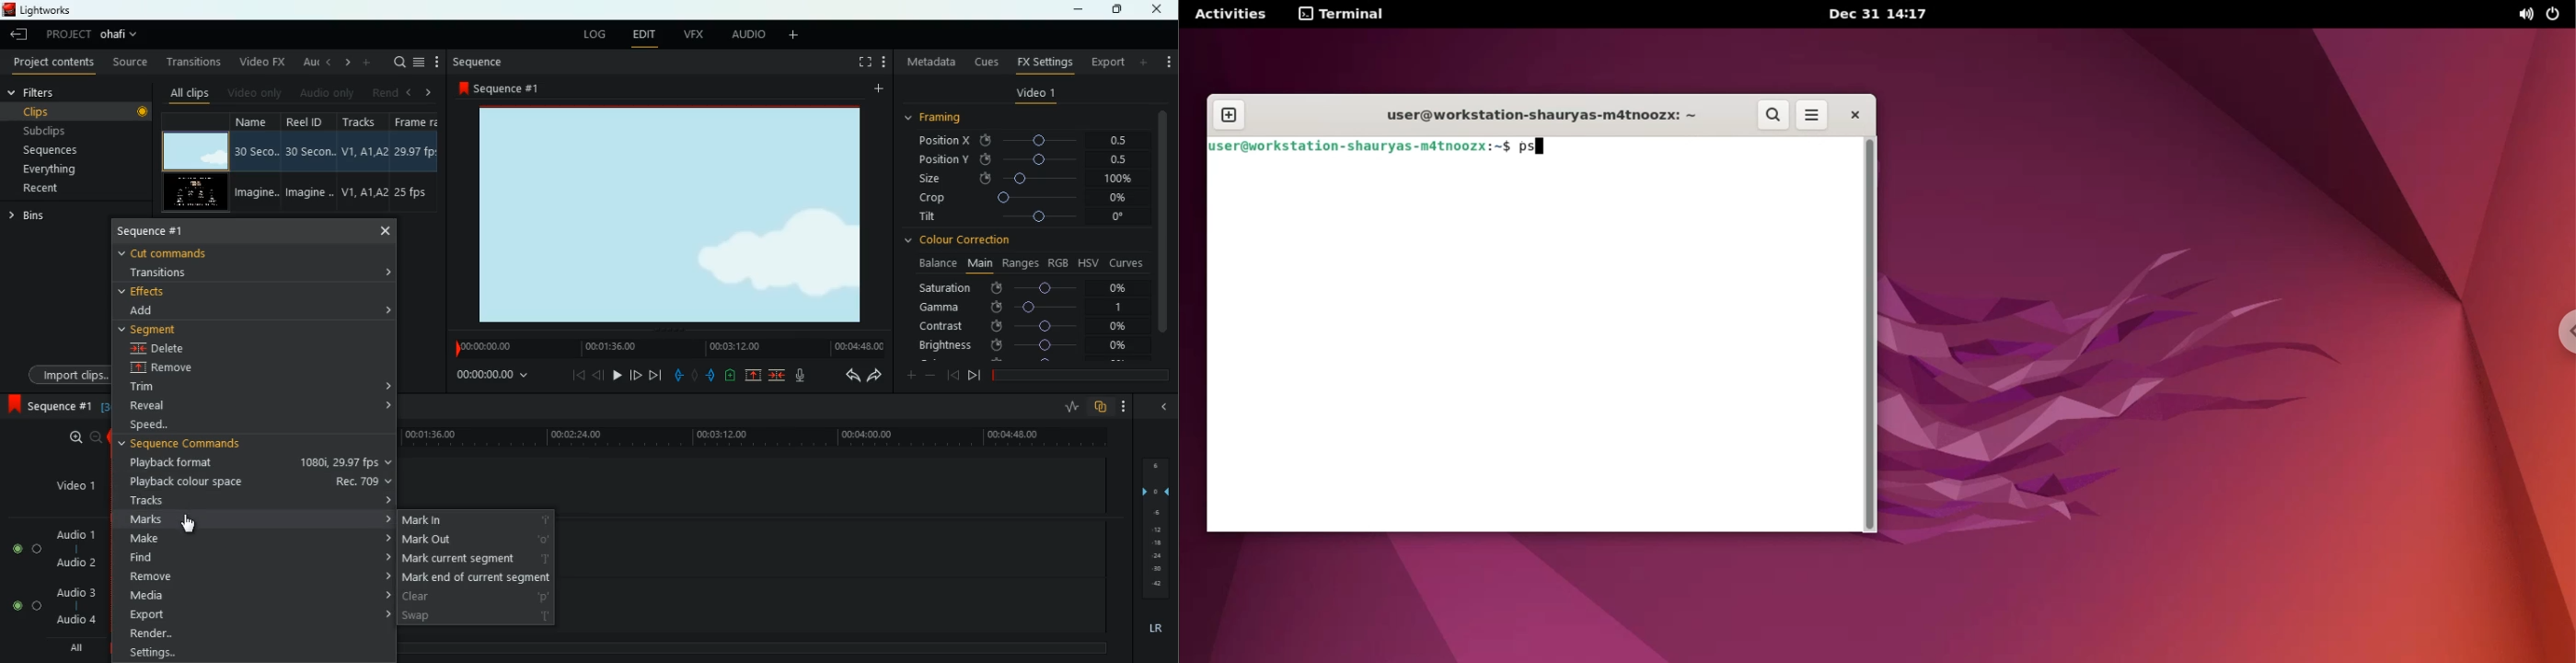 Image resolution: width=2576 pixels, height=672 pixels. What do you see at coordinates (66, 375) in the screenshot?
I see `import clips` at bounding box center [66, 375].